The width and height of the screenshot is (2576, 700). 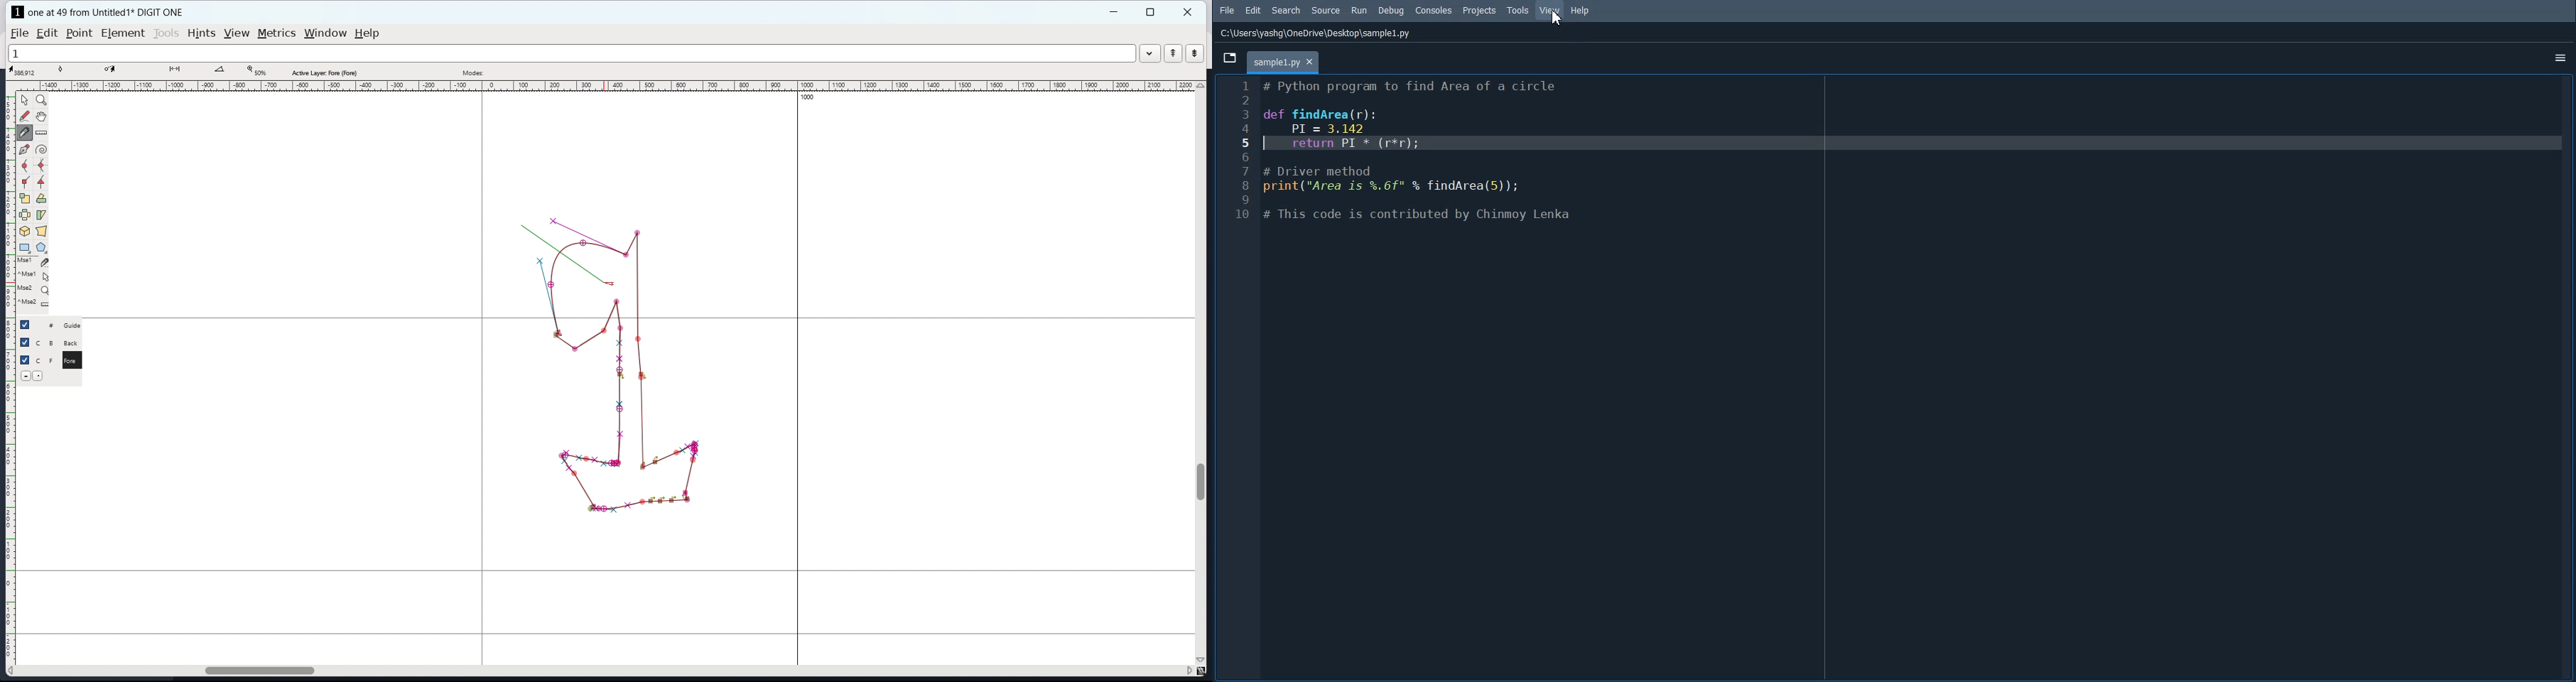 I want to click on Option, so click(x=2560, y=57).